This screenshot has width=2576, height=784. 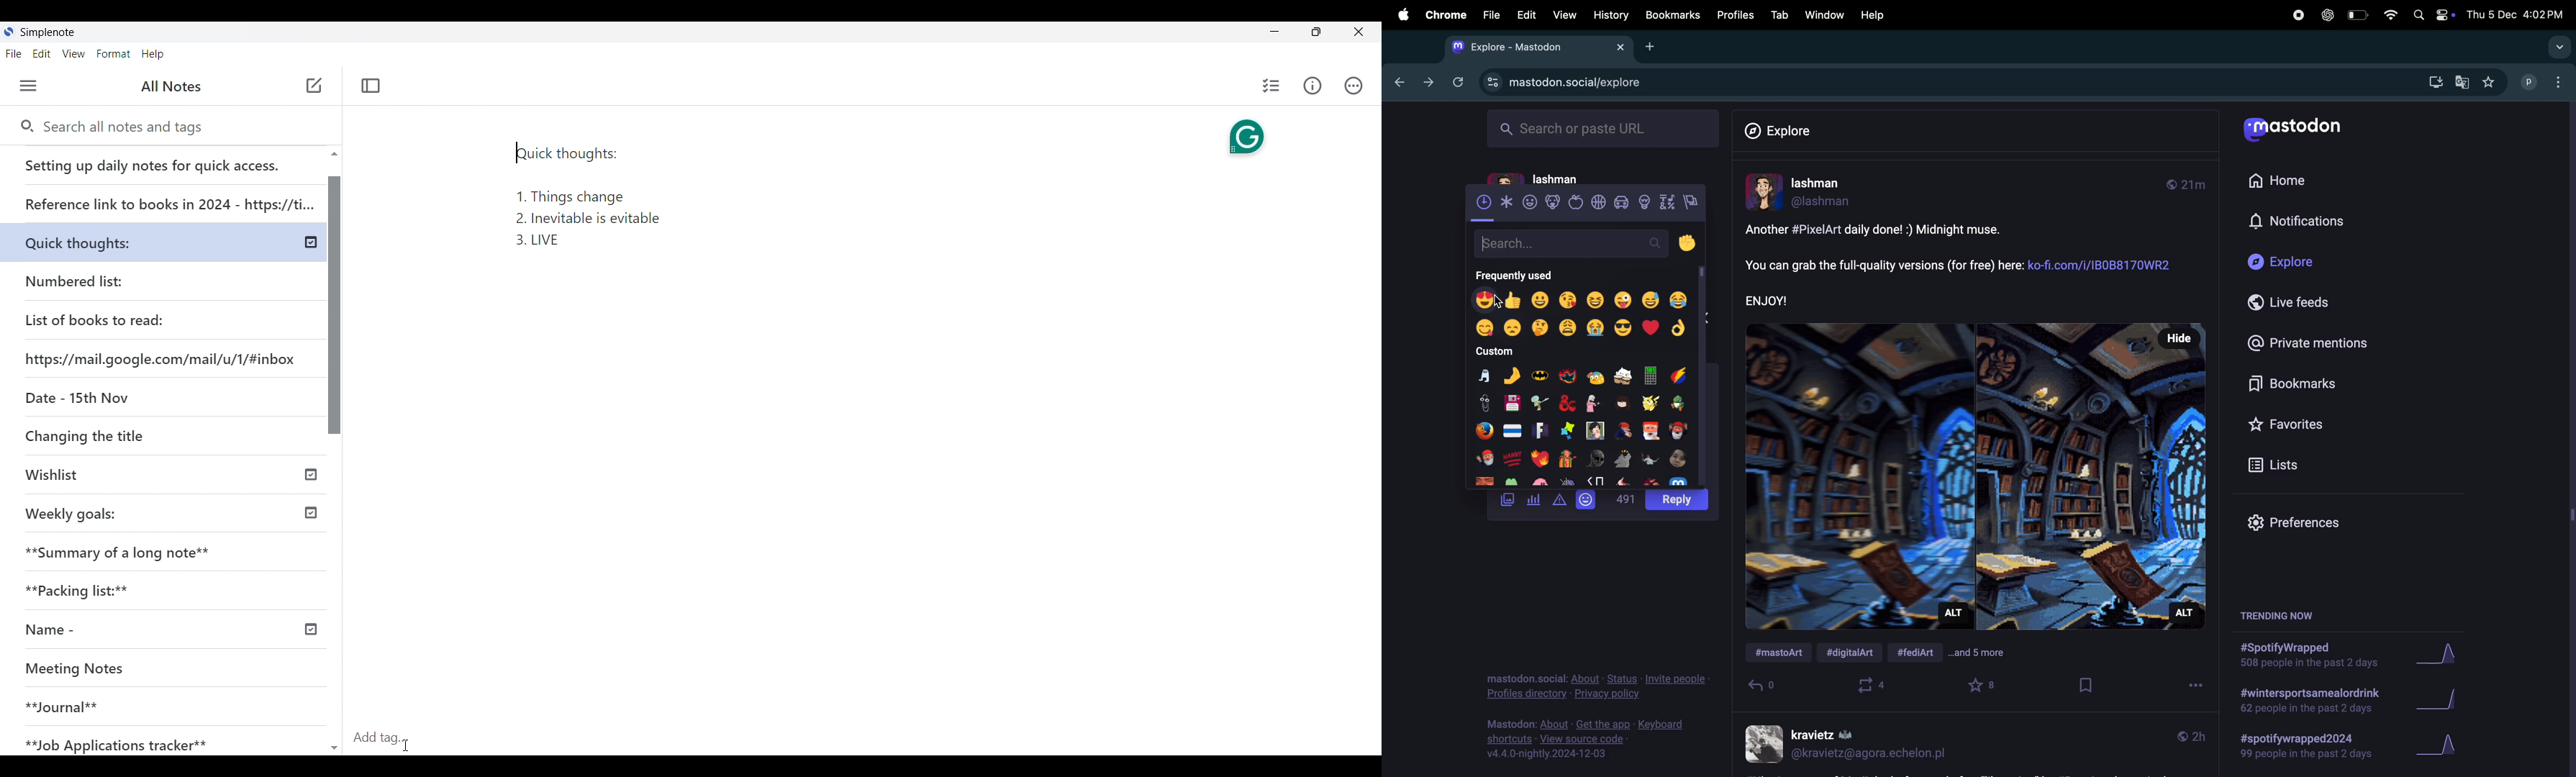 I want to click on Website, so click(x=163, y=358).